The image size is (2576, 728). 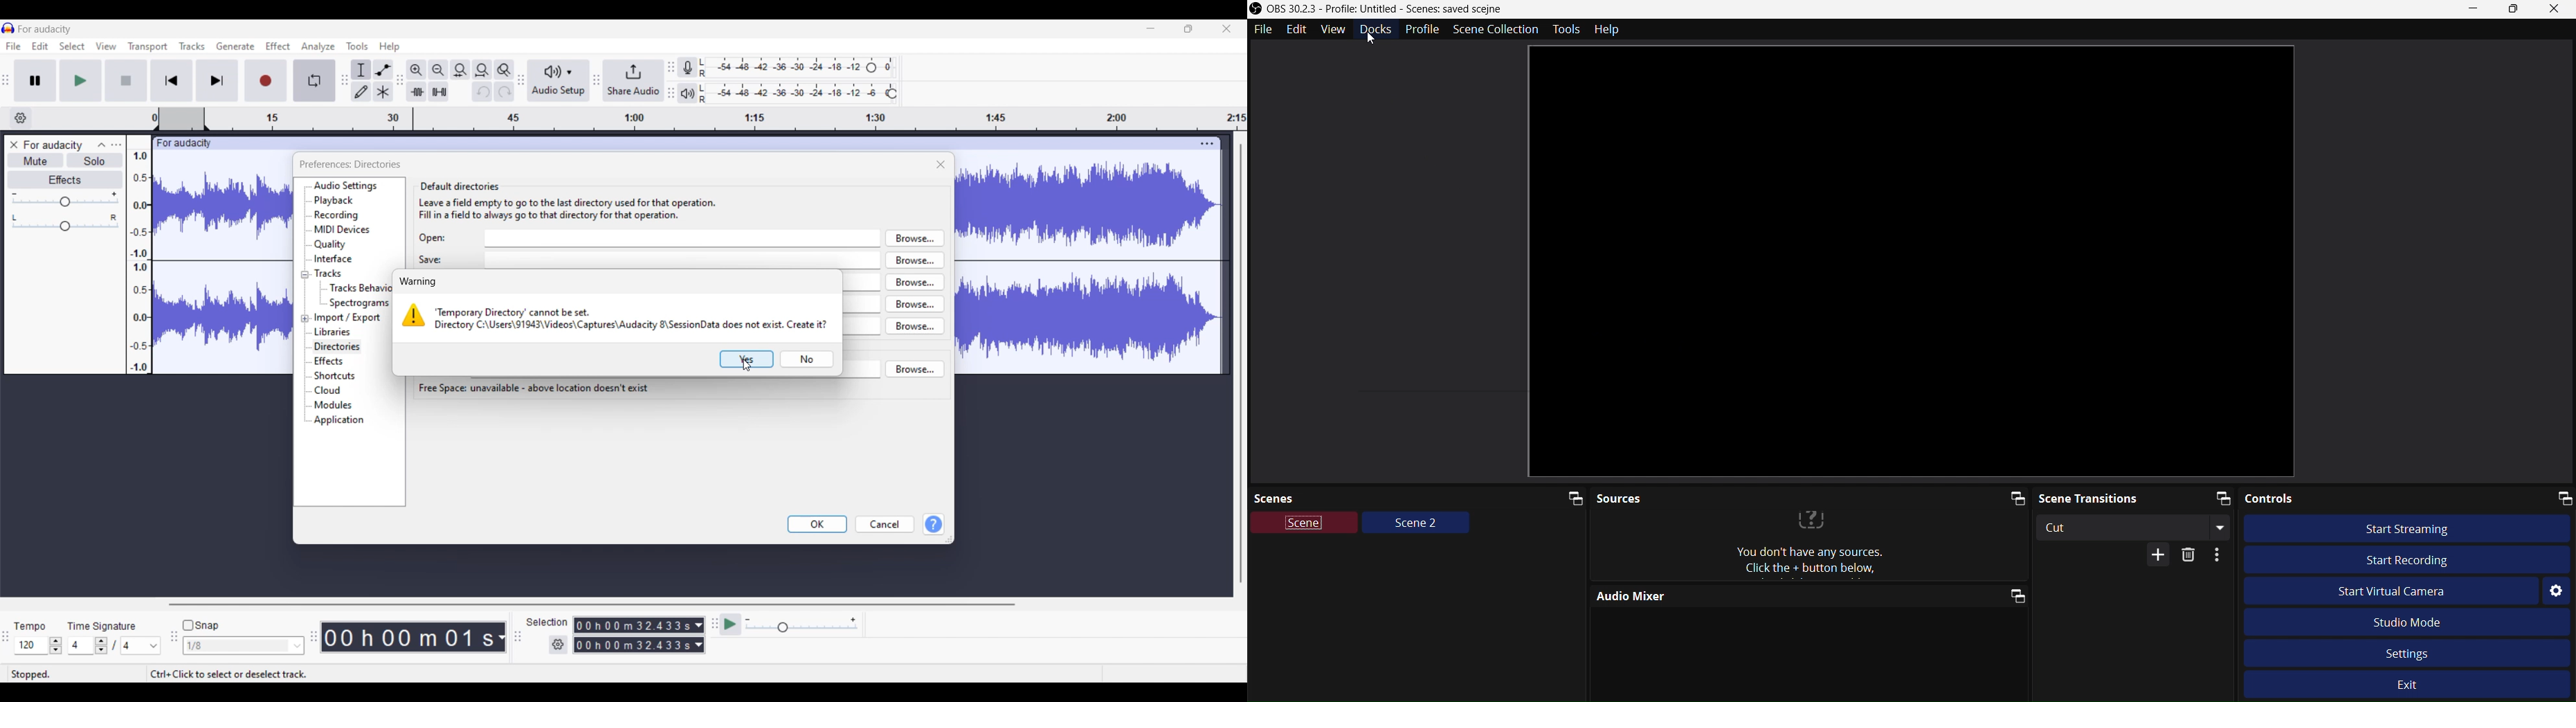 I want to click on save input box, so click(x=684, y=260).